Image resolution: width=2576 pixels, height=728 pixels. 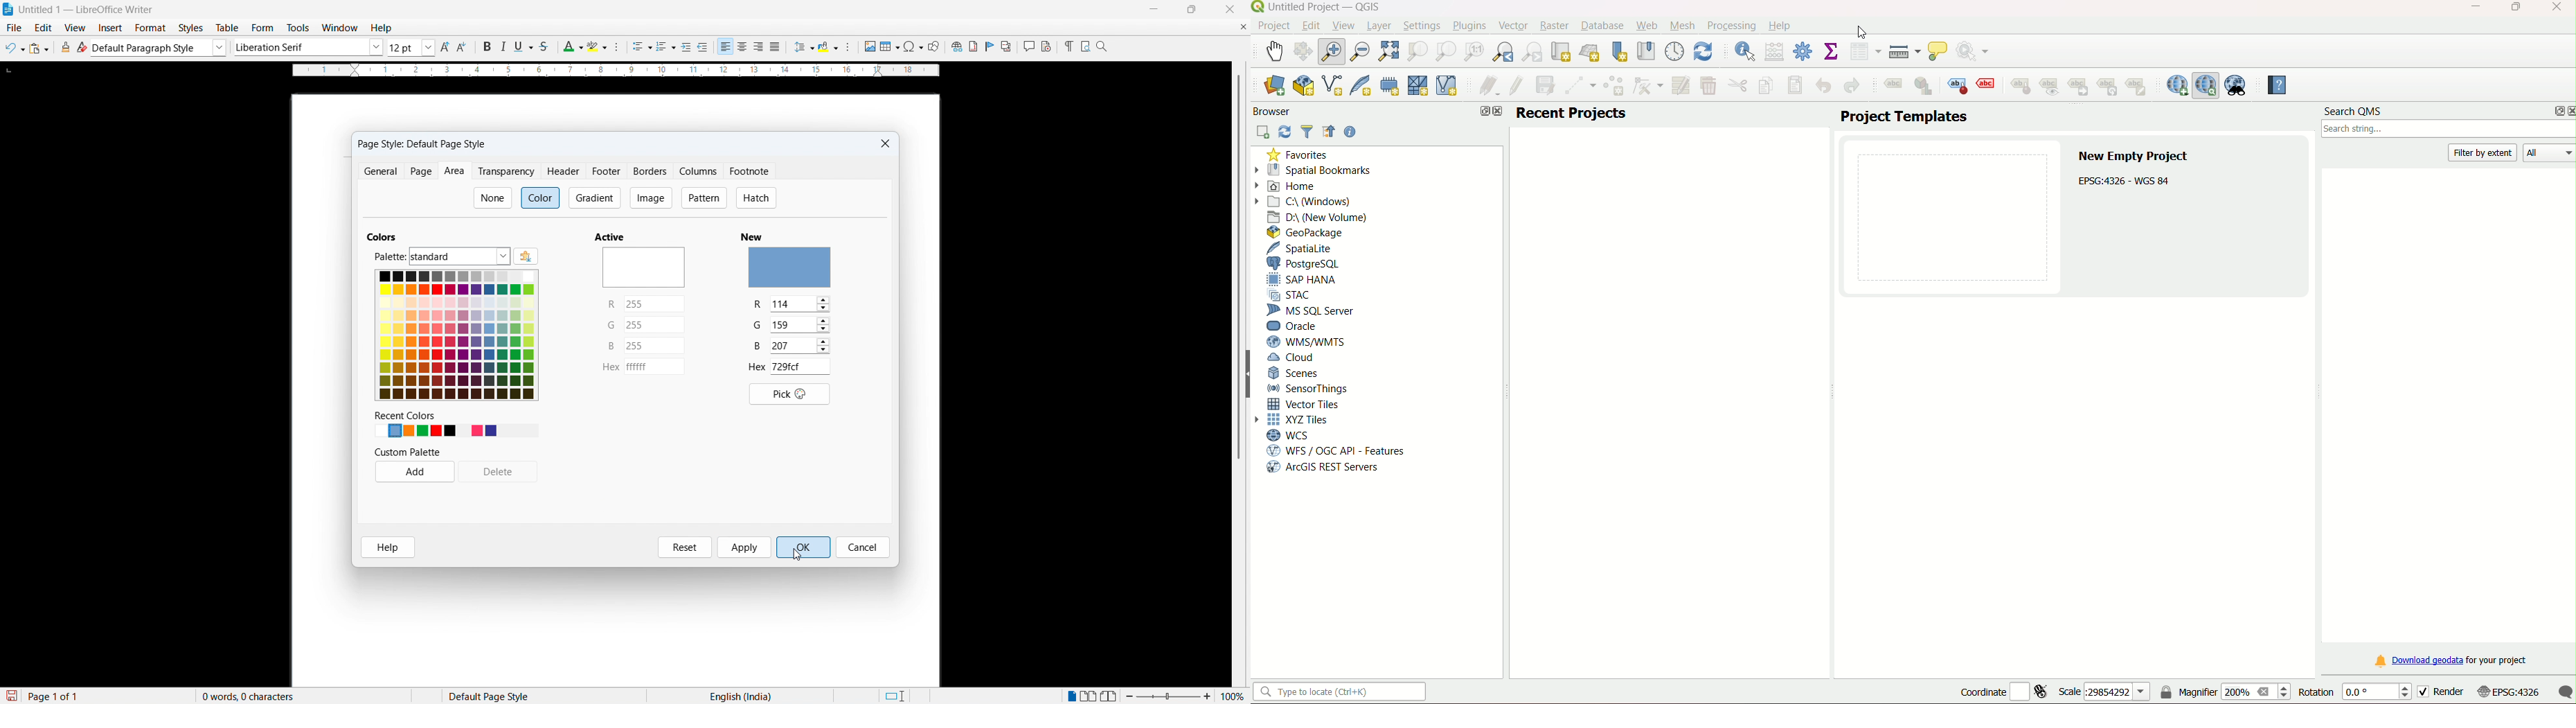 What do you see at coordinates (652, 199) in the screenshot?
I see `Image ` at bounding box center [652, 199].